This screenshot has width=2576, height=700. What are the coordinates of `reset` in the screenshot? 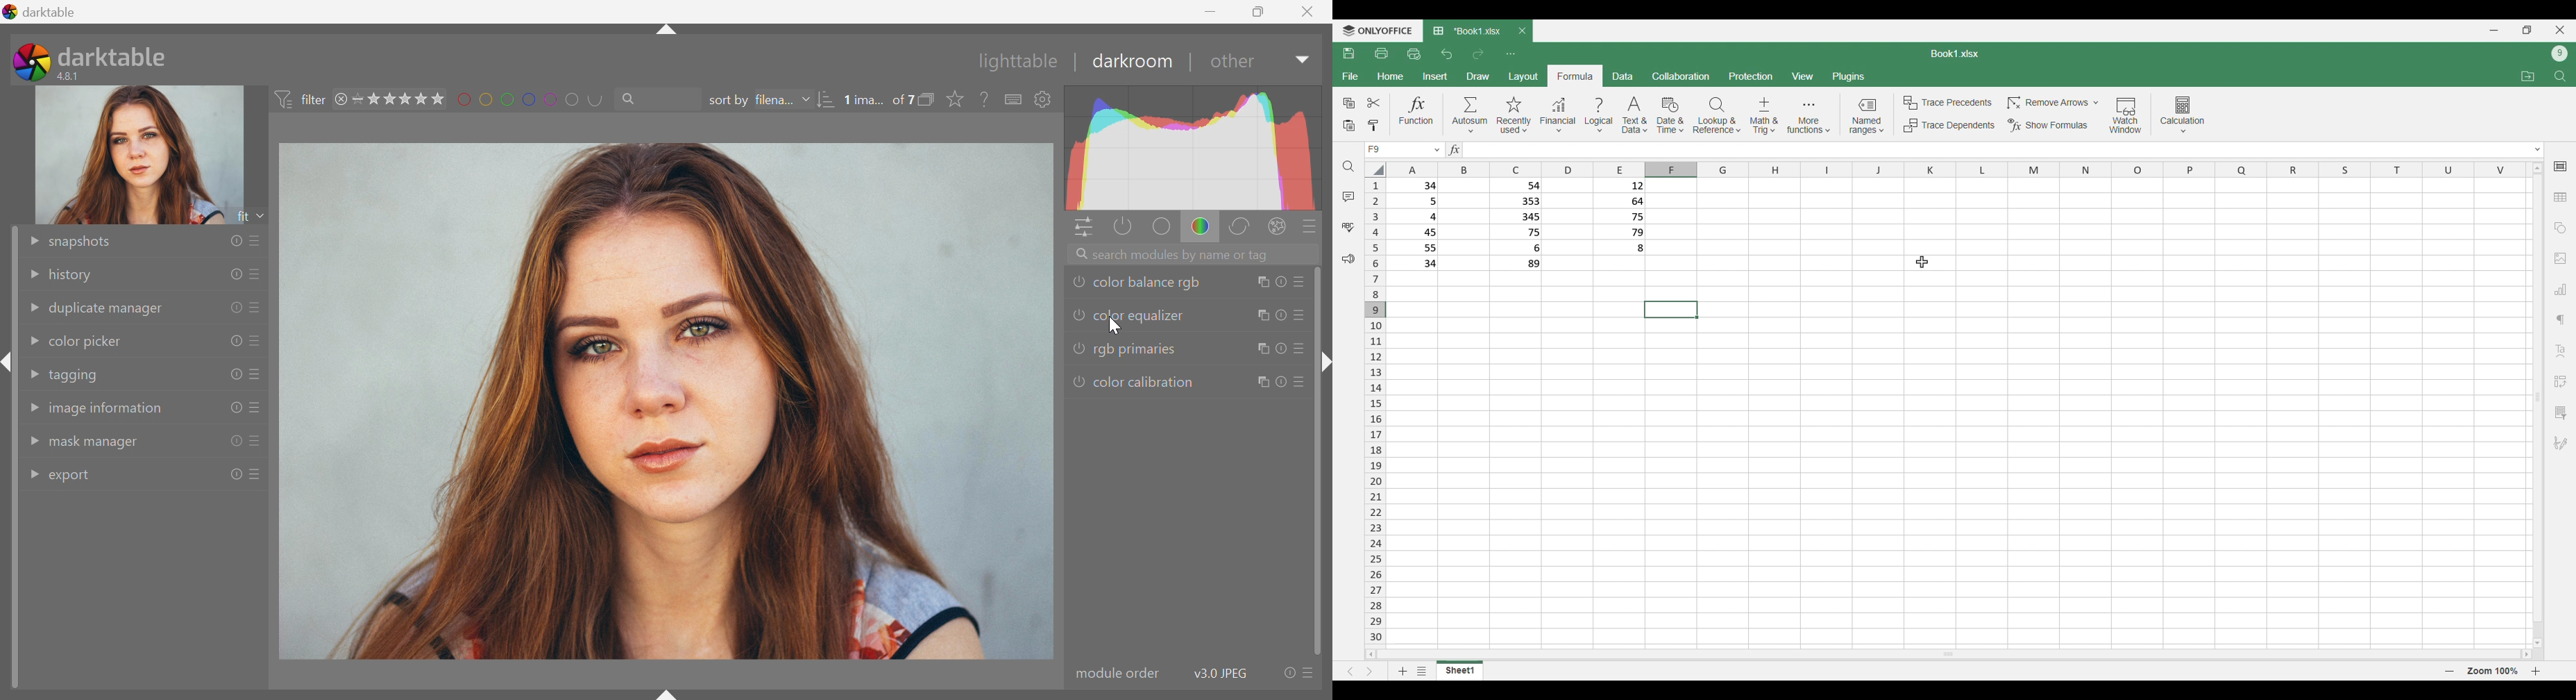 It's located at (231, 442).